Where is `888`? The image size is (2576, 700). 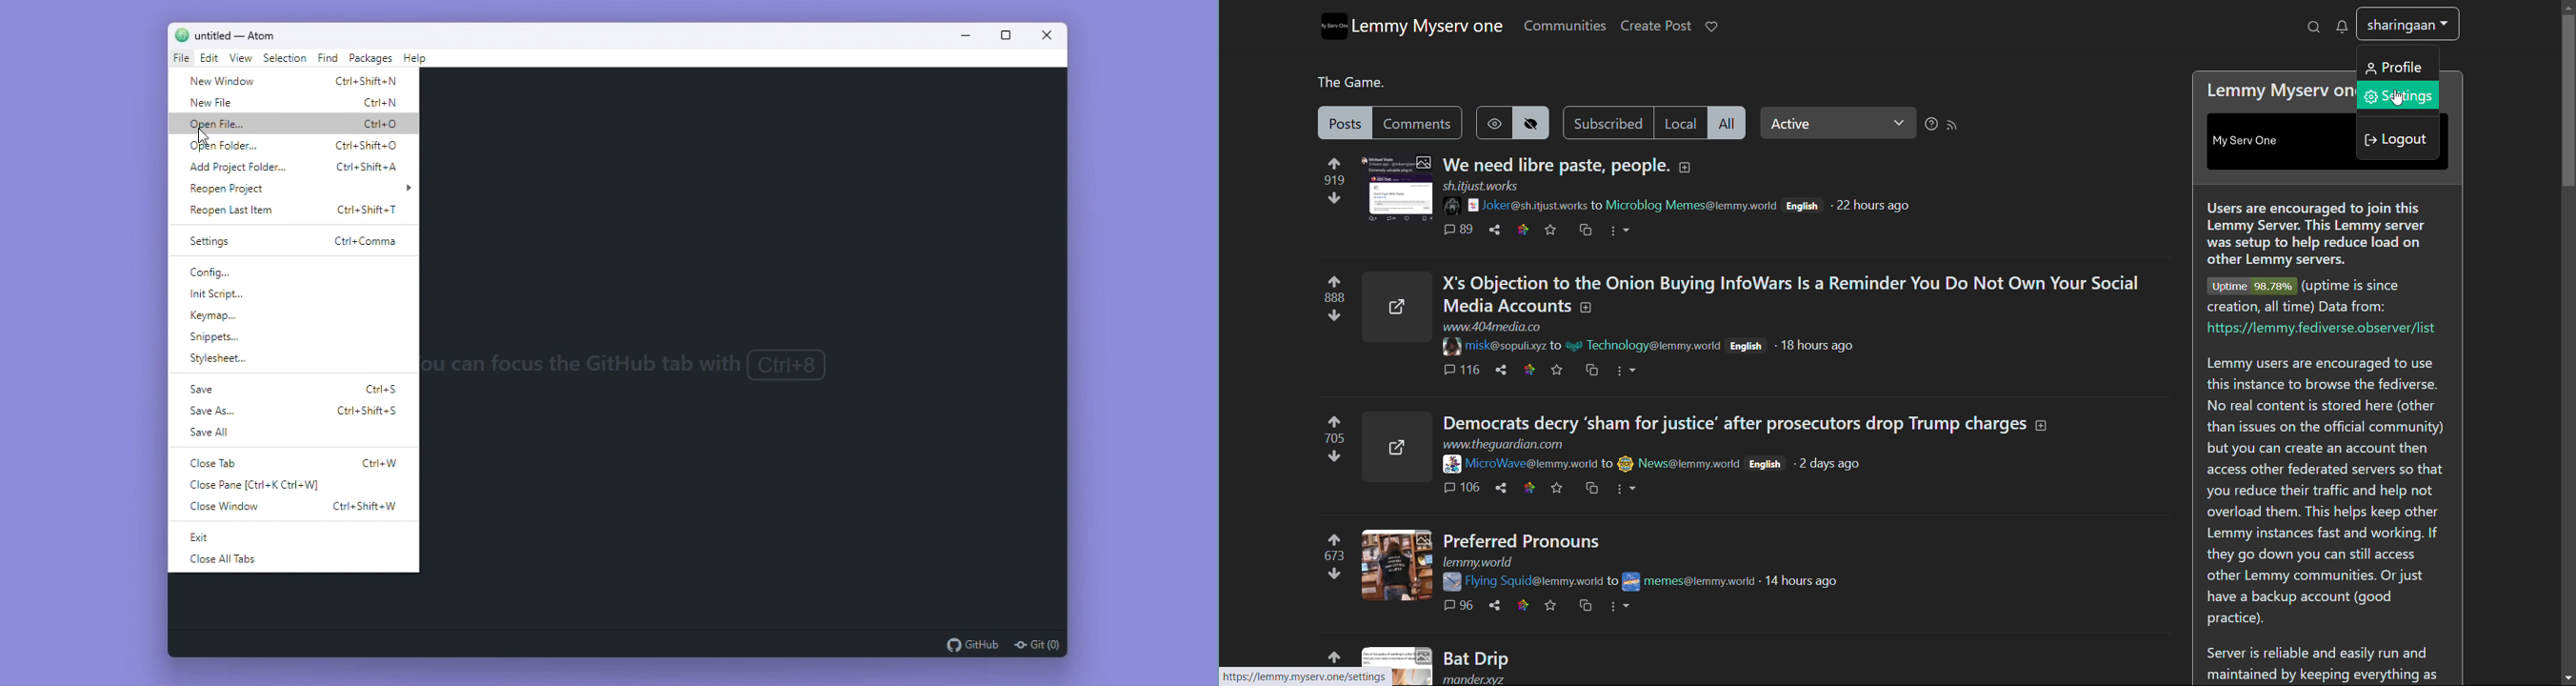 888 is located at coordinates (1336, 298).